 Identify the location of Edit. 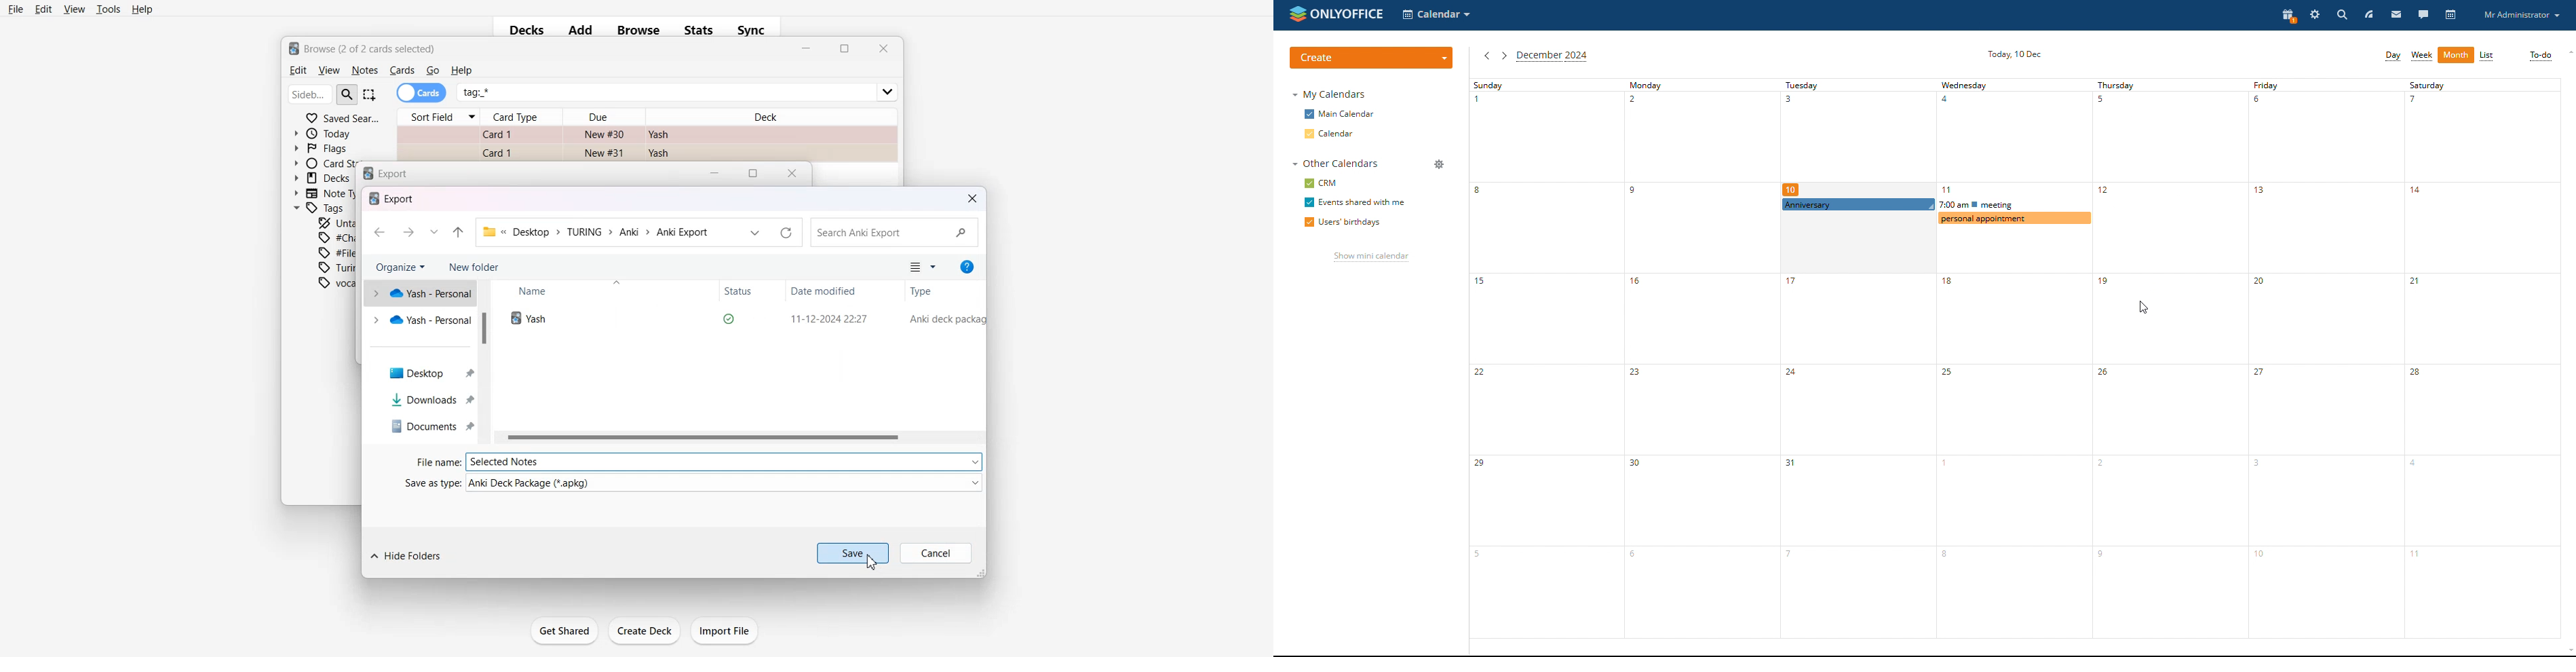
(297, 70).